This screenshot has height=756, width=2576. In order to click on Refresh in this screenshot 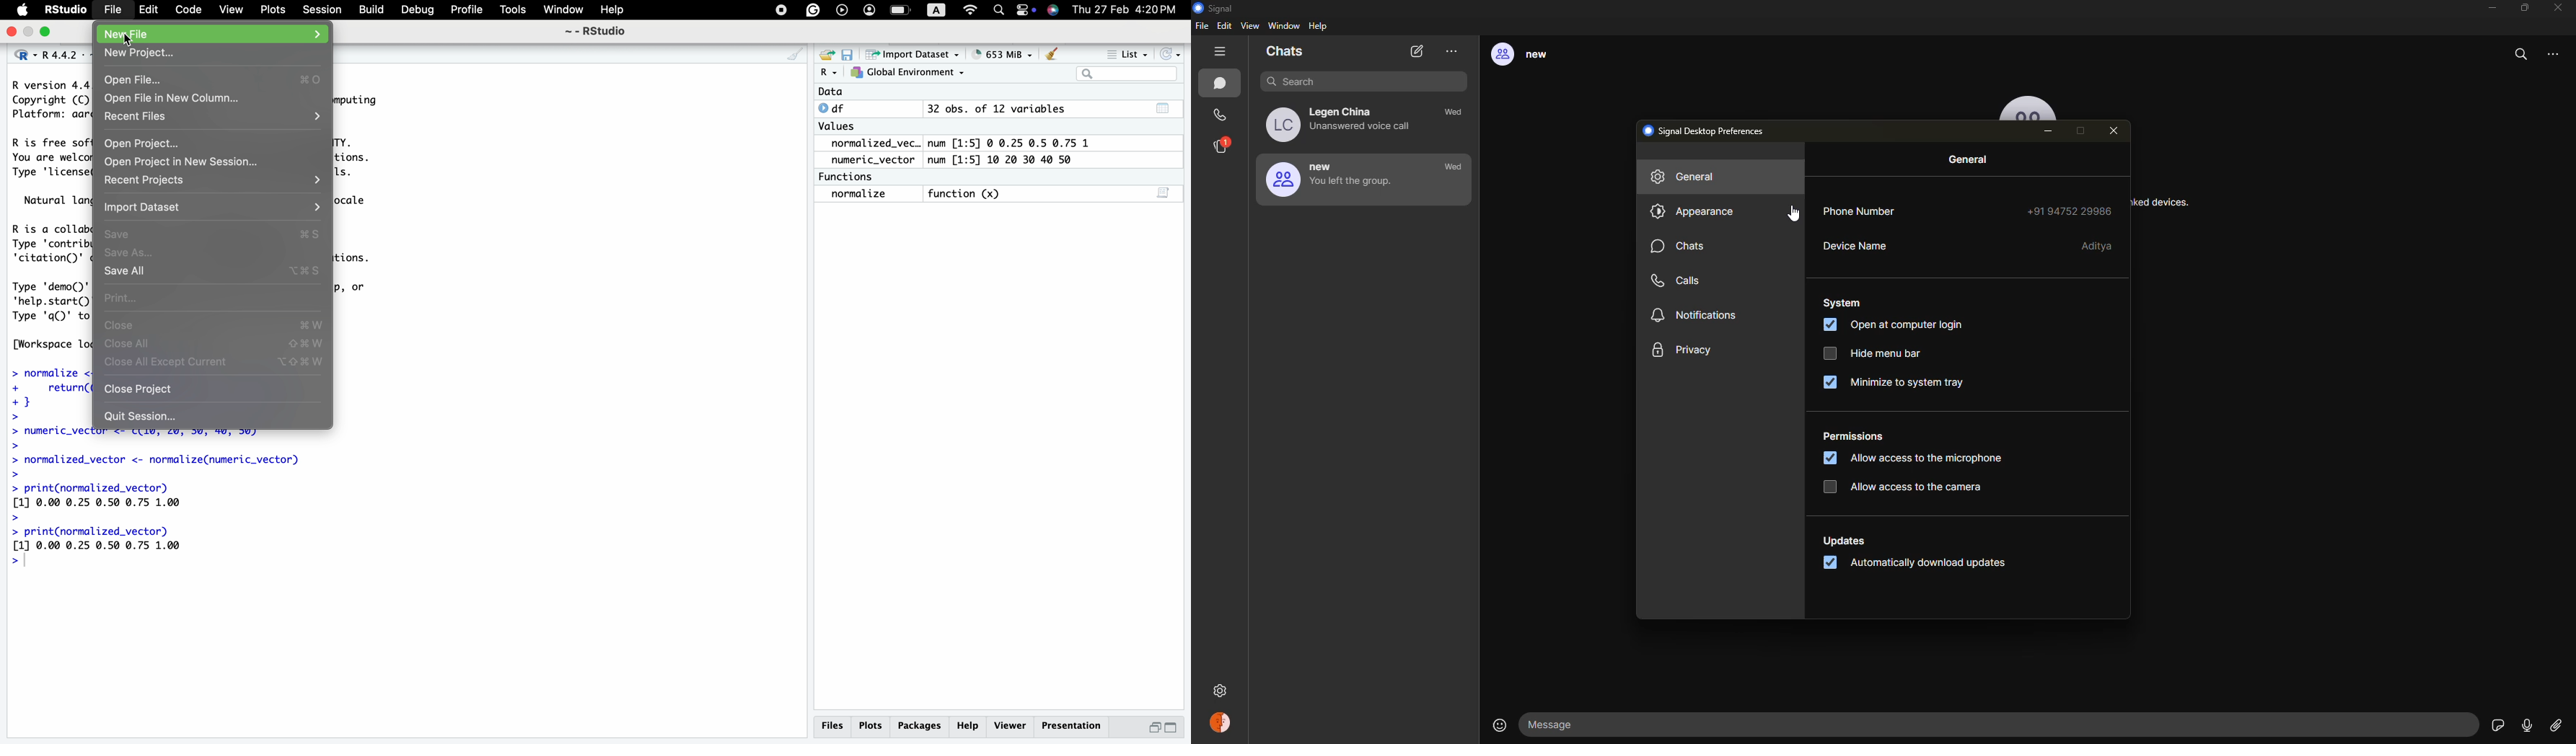, I will do `click(1172, 54)`.